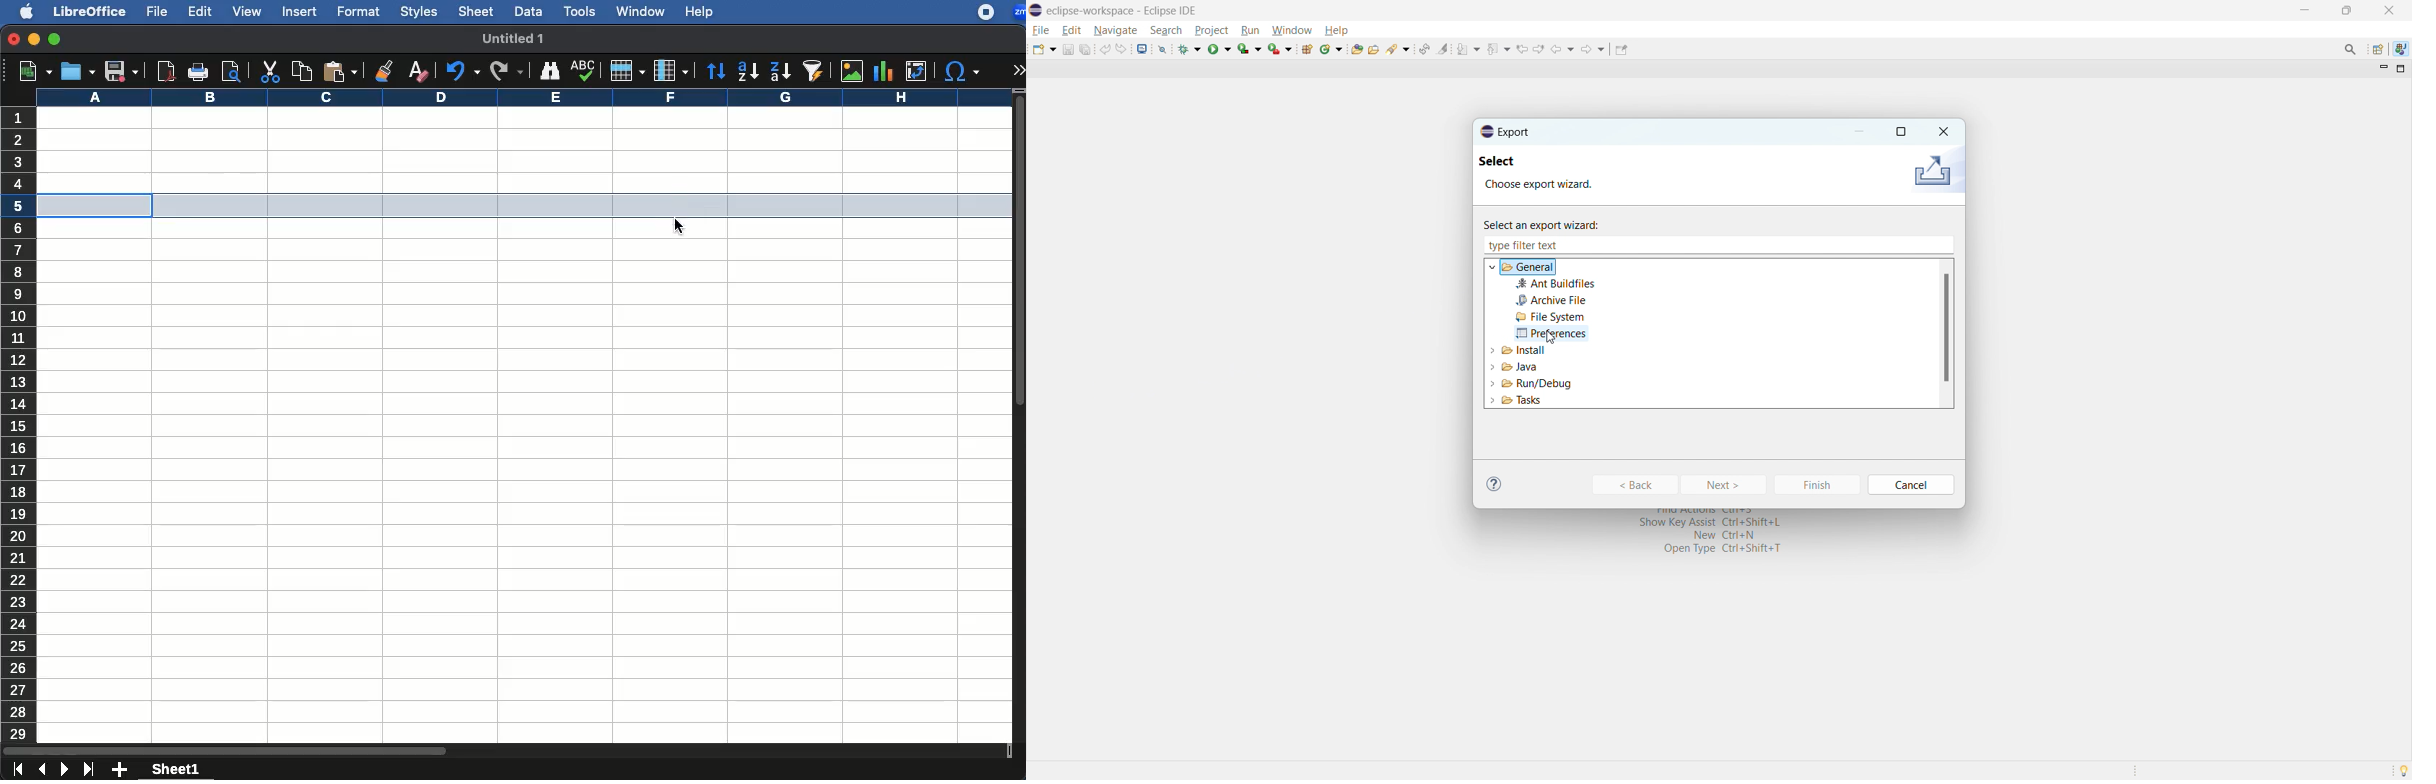 Image resolution: width=2436 pixels, height=784 pixels. What do you see at coordinates (698, 12) in the screenshot?
I see `help` at bounding box center [698, 12].